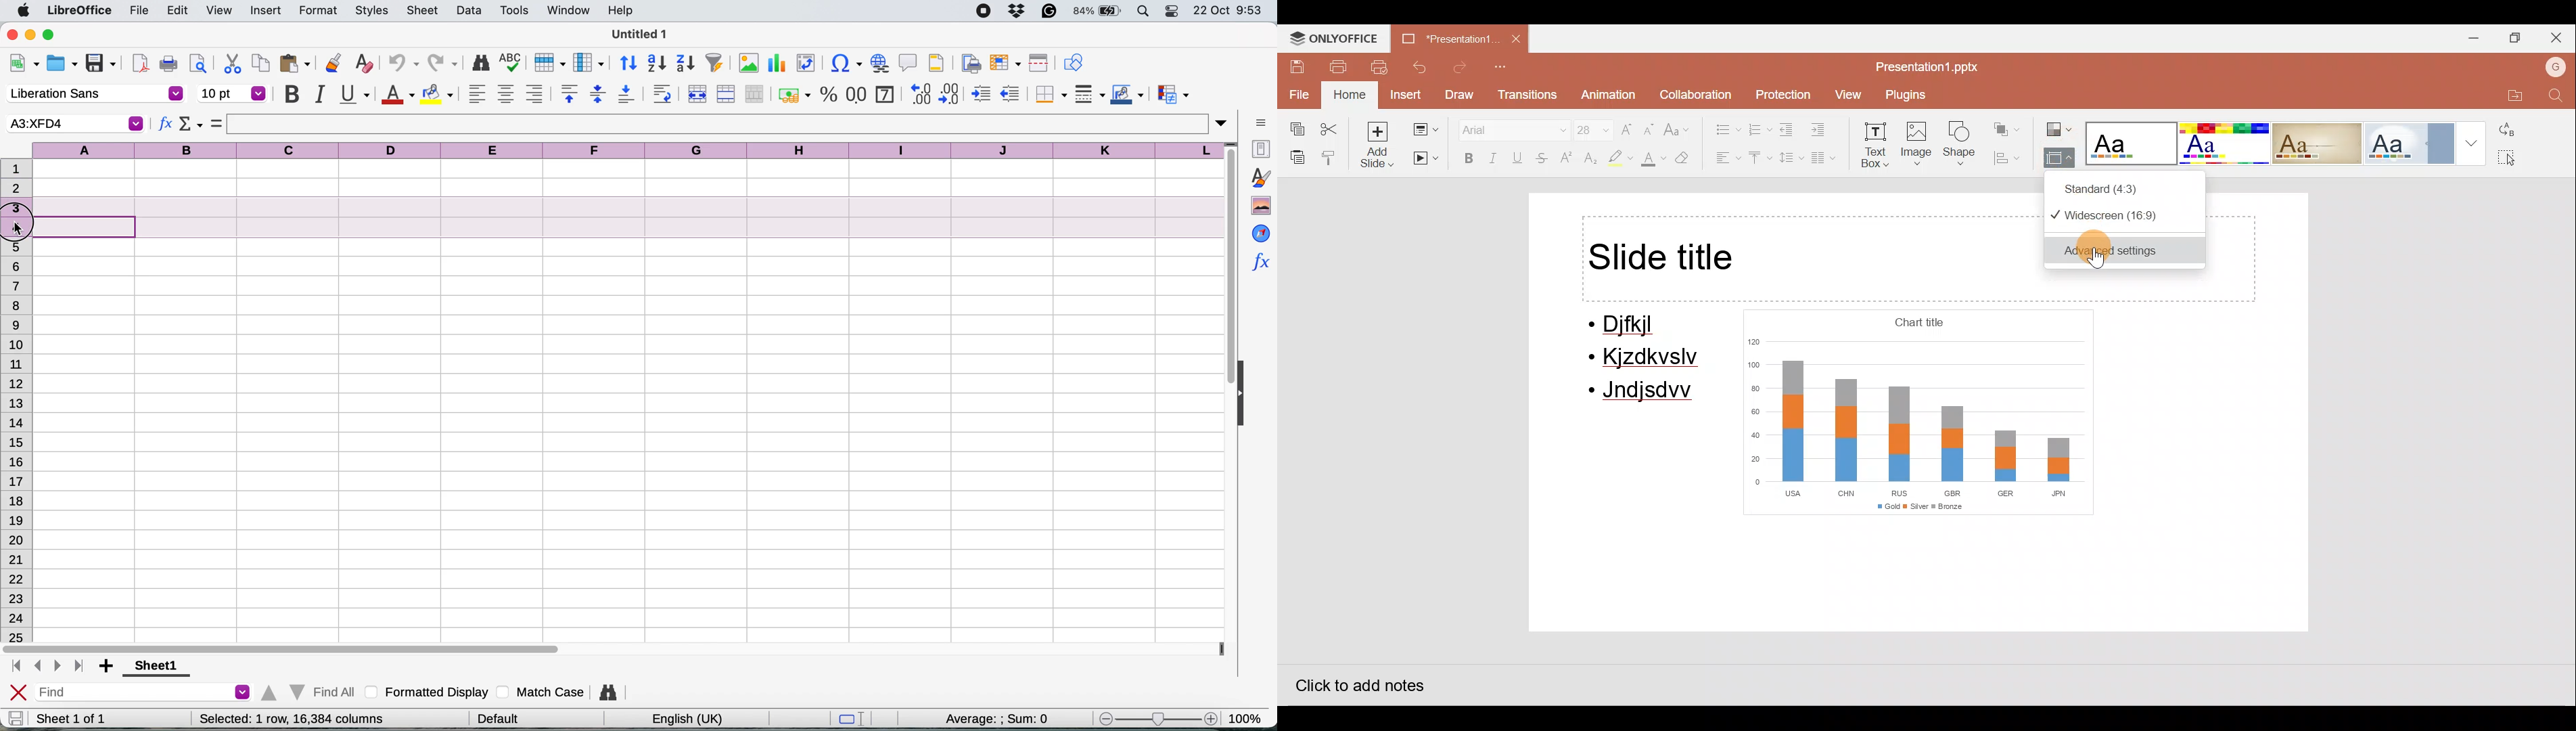 The width and height of the screenshot is (2576, 756). Describe the element at coordinates (775, 65) in the screenshot. I see `insert chart` at that location.